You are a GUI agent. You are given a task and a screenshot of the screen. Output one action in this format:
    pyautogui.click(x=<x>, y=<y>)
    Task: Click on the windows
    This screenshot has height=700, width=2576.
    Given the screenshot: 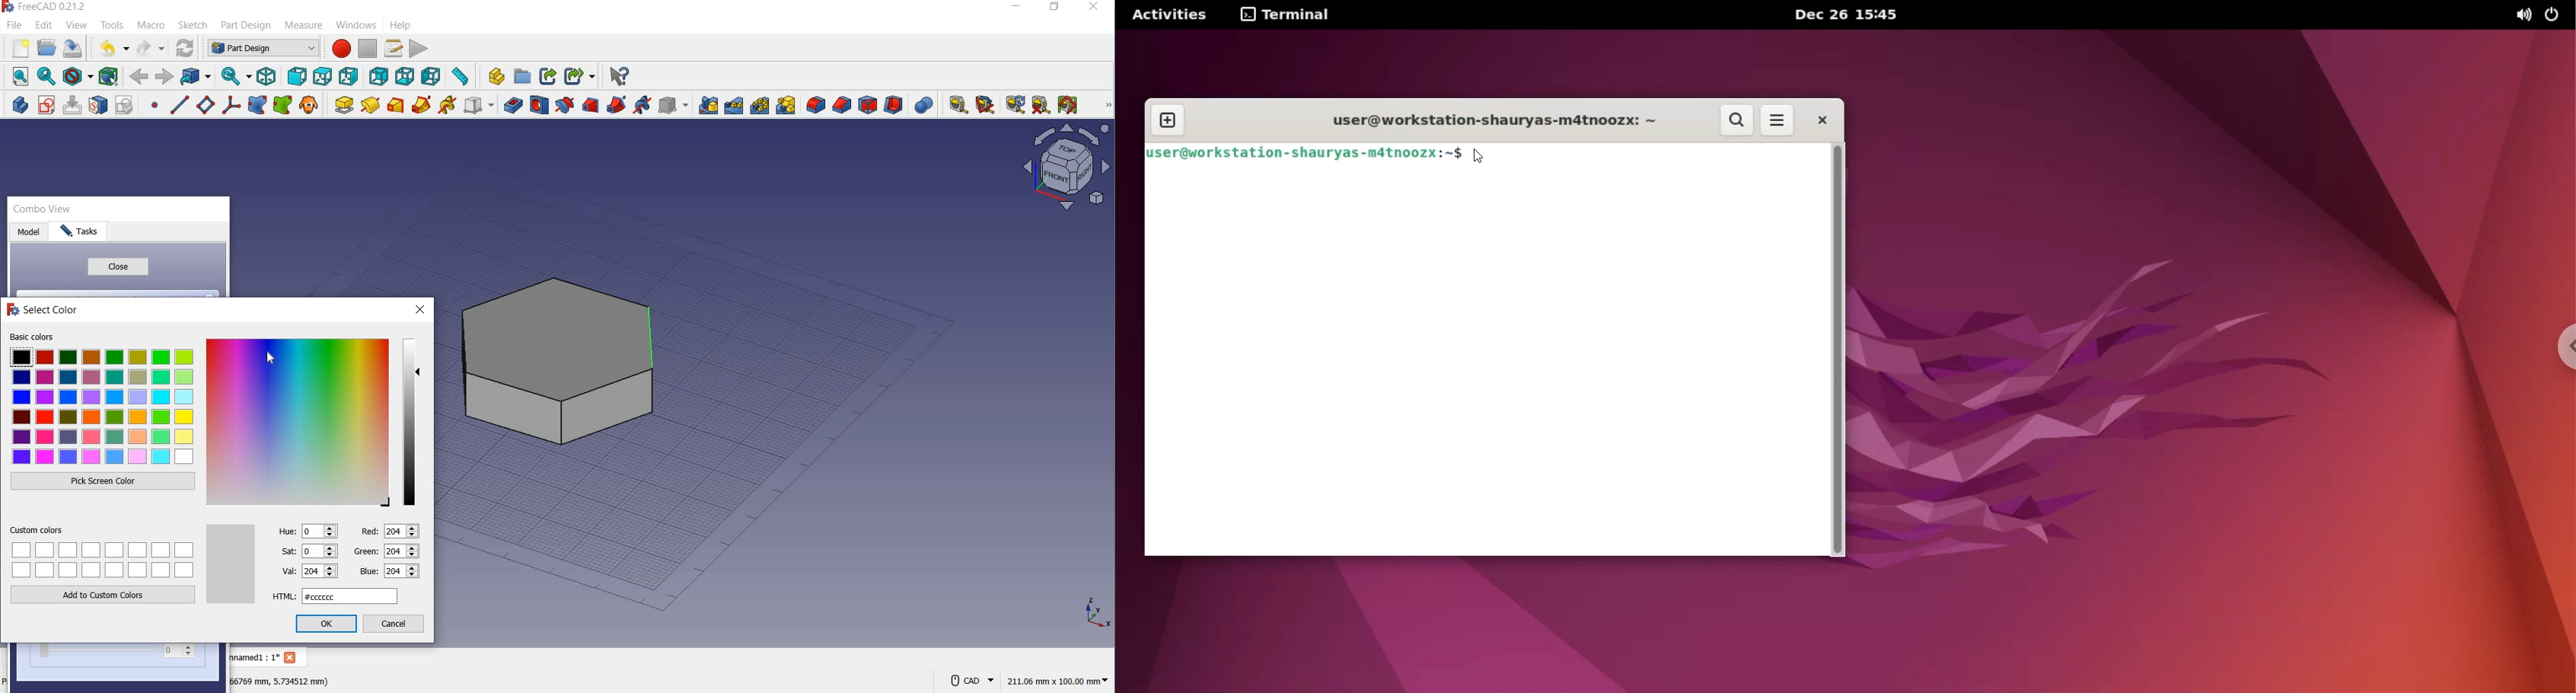 What is the action you would take?
    pyautogui.click(x=356, y=27)
    